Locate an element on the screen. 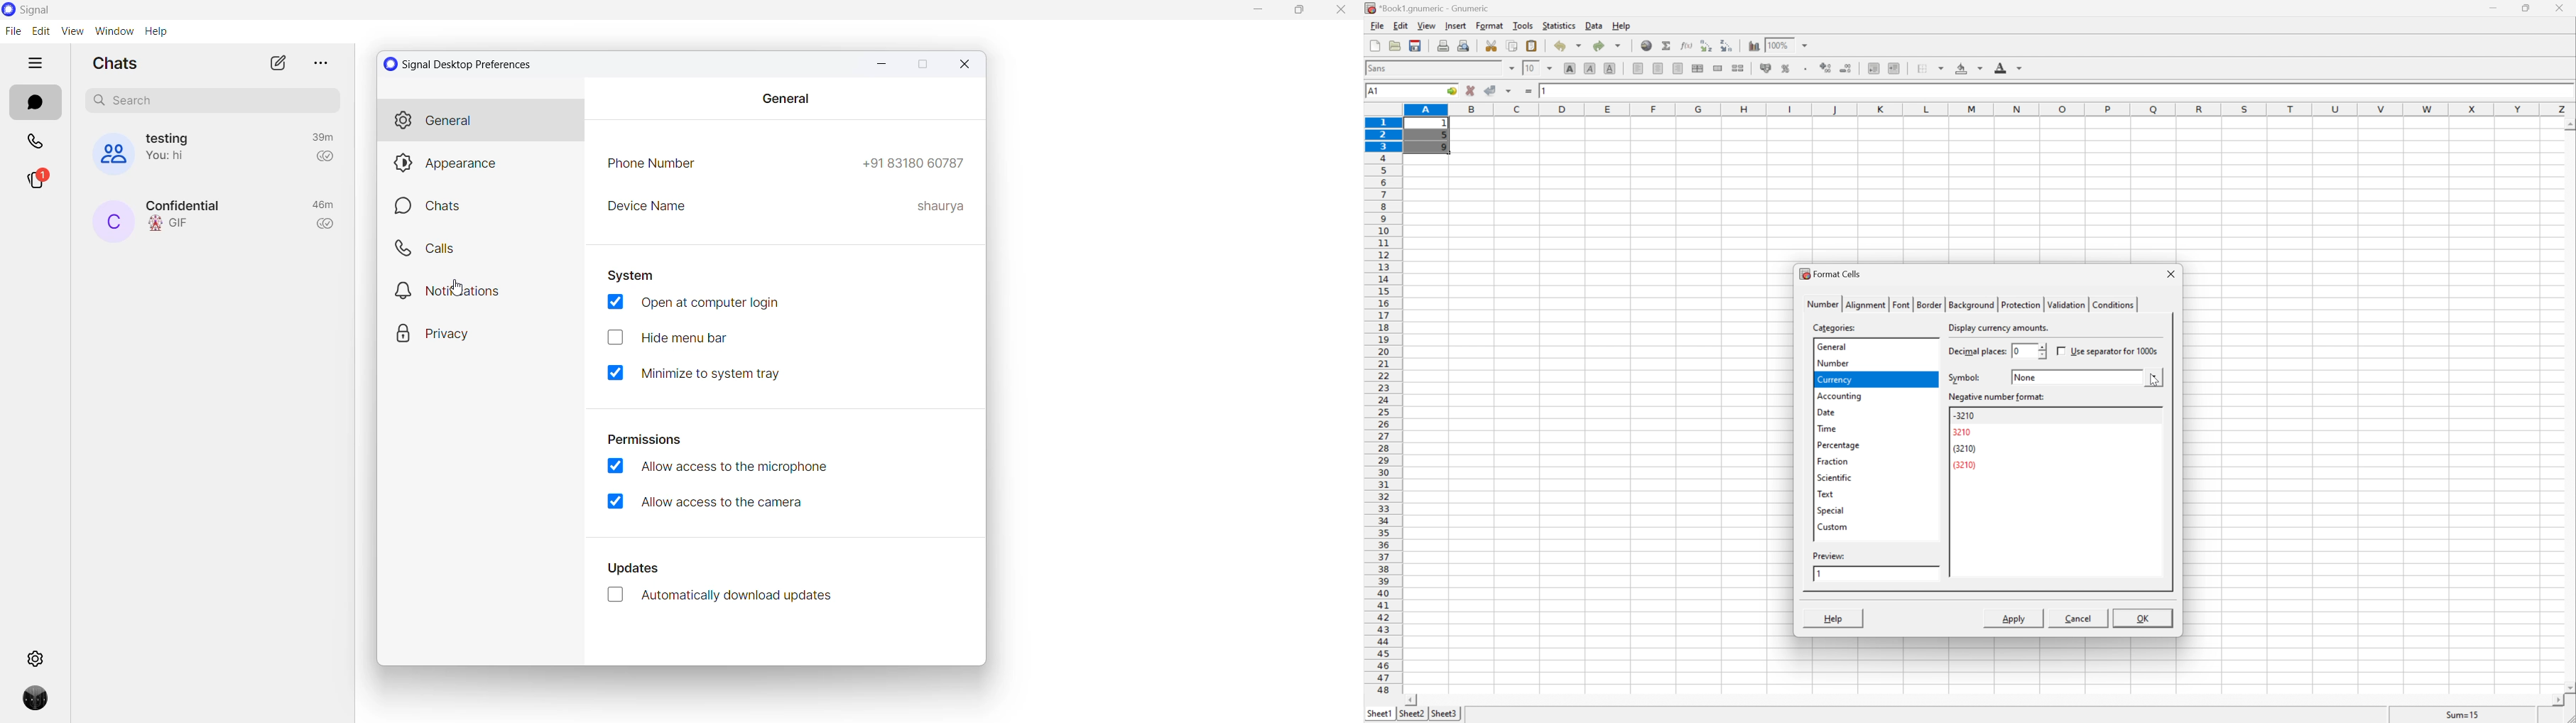 This screenshot has height=728, width=2576. format selection as percentage is located at coordinates (1786, 68).